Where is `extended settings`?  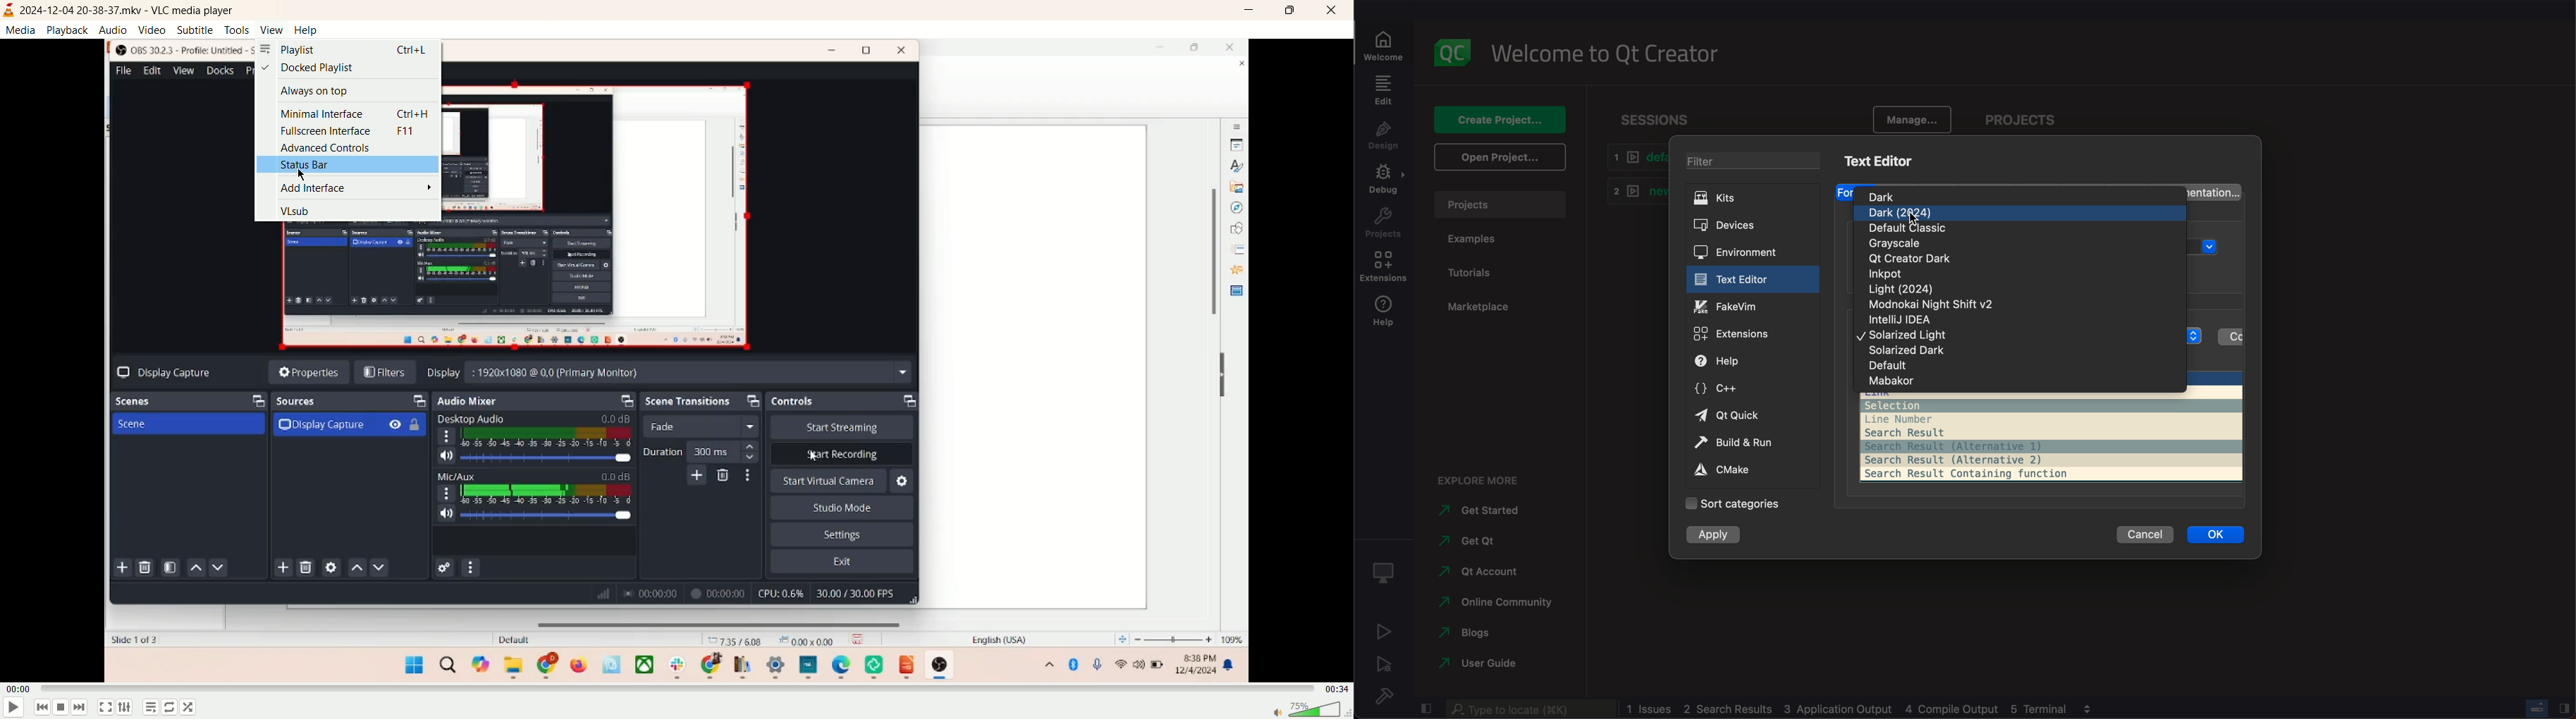 extended settings is located at coordinates (124, 707).